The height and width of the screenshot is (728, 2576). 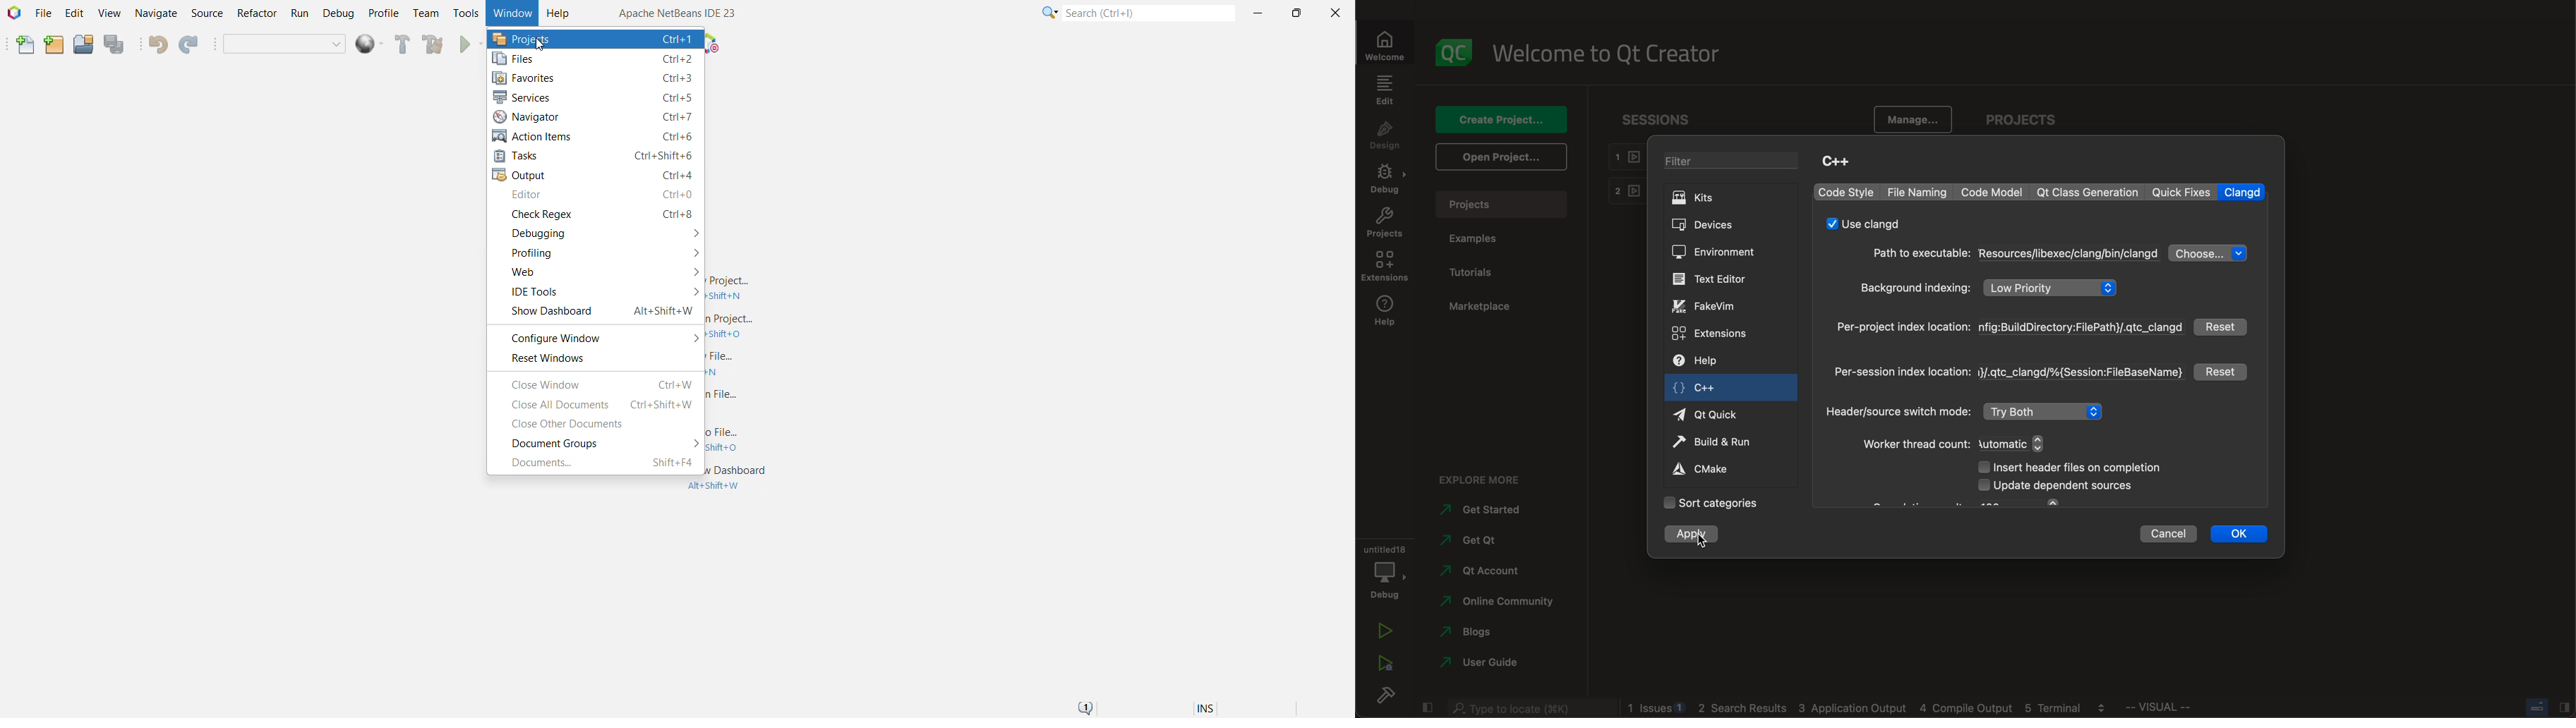 I want to click on text editor, so click(x=1723, y=279).